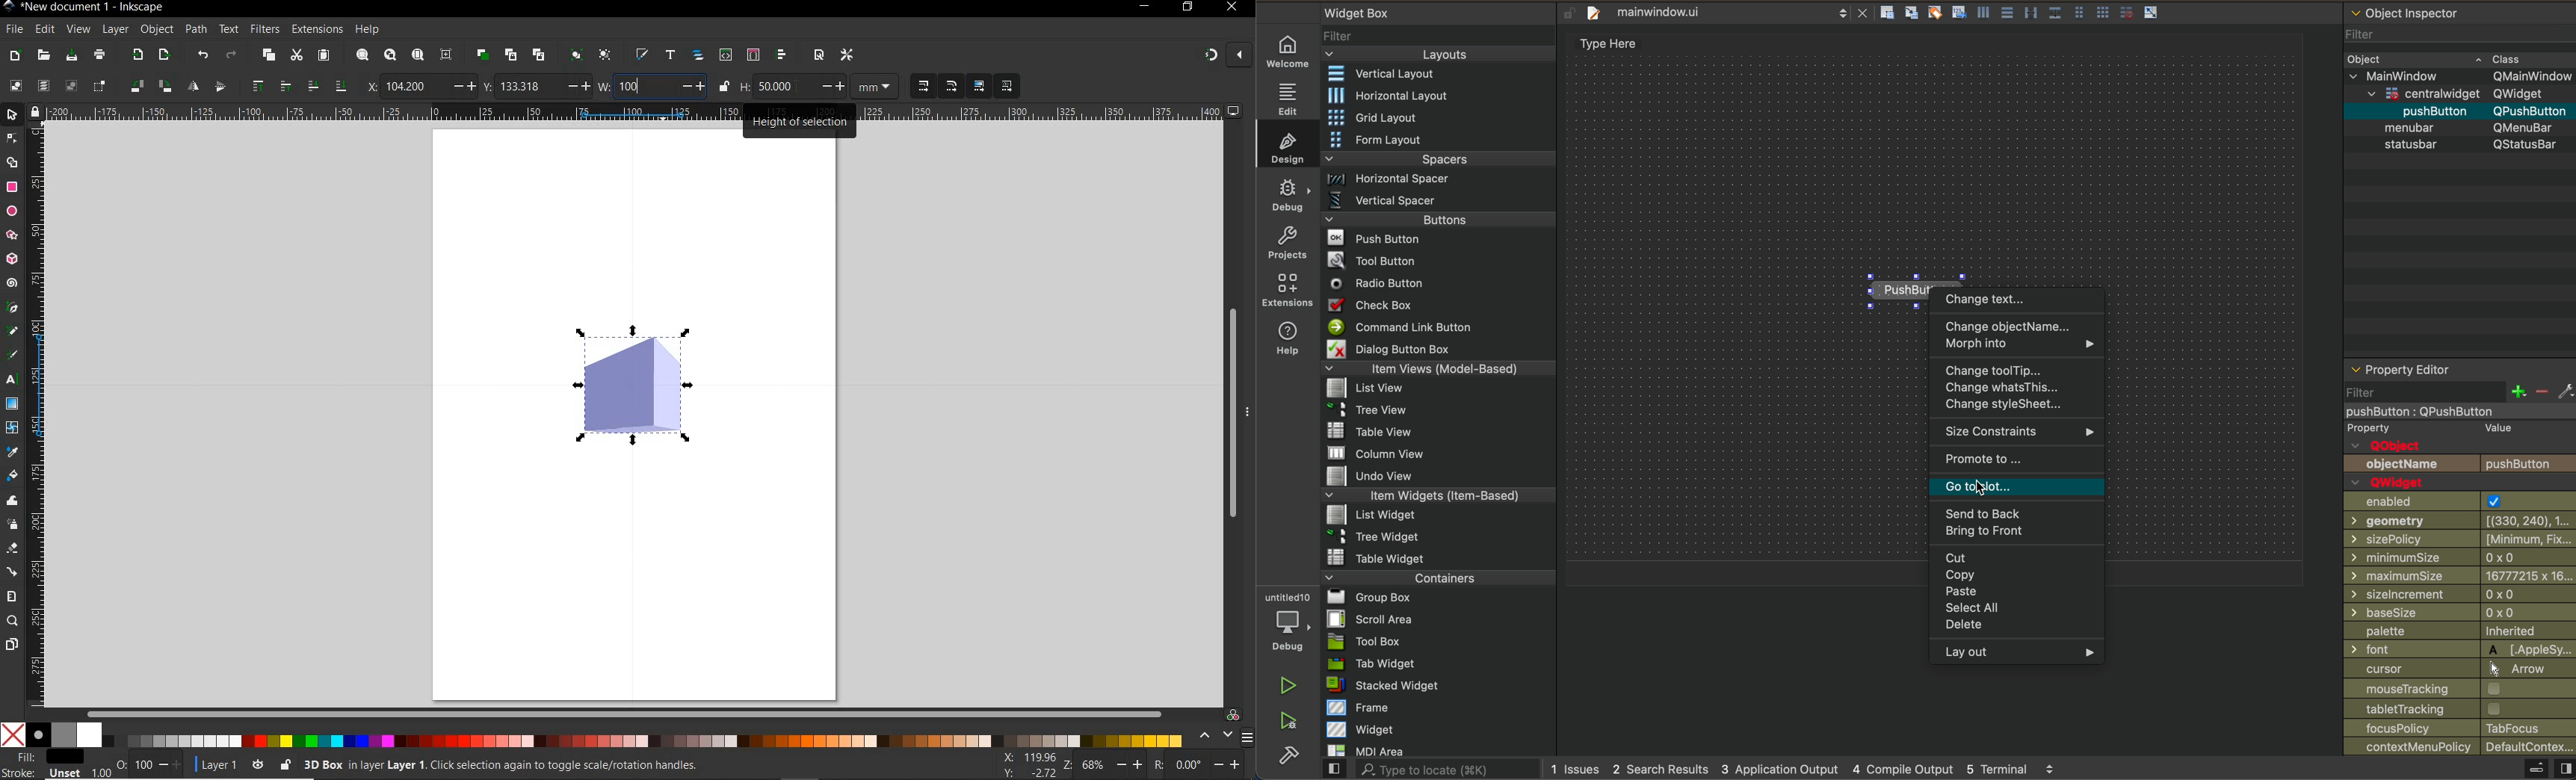 The image size is (2576, 784). What do you see at coordinates (1436, 643) in the screenshot?
I see `tool box` at bounding box center [1436, 643].